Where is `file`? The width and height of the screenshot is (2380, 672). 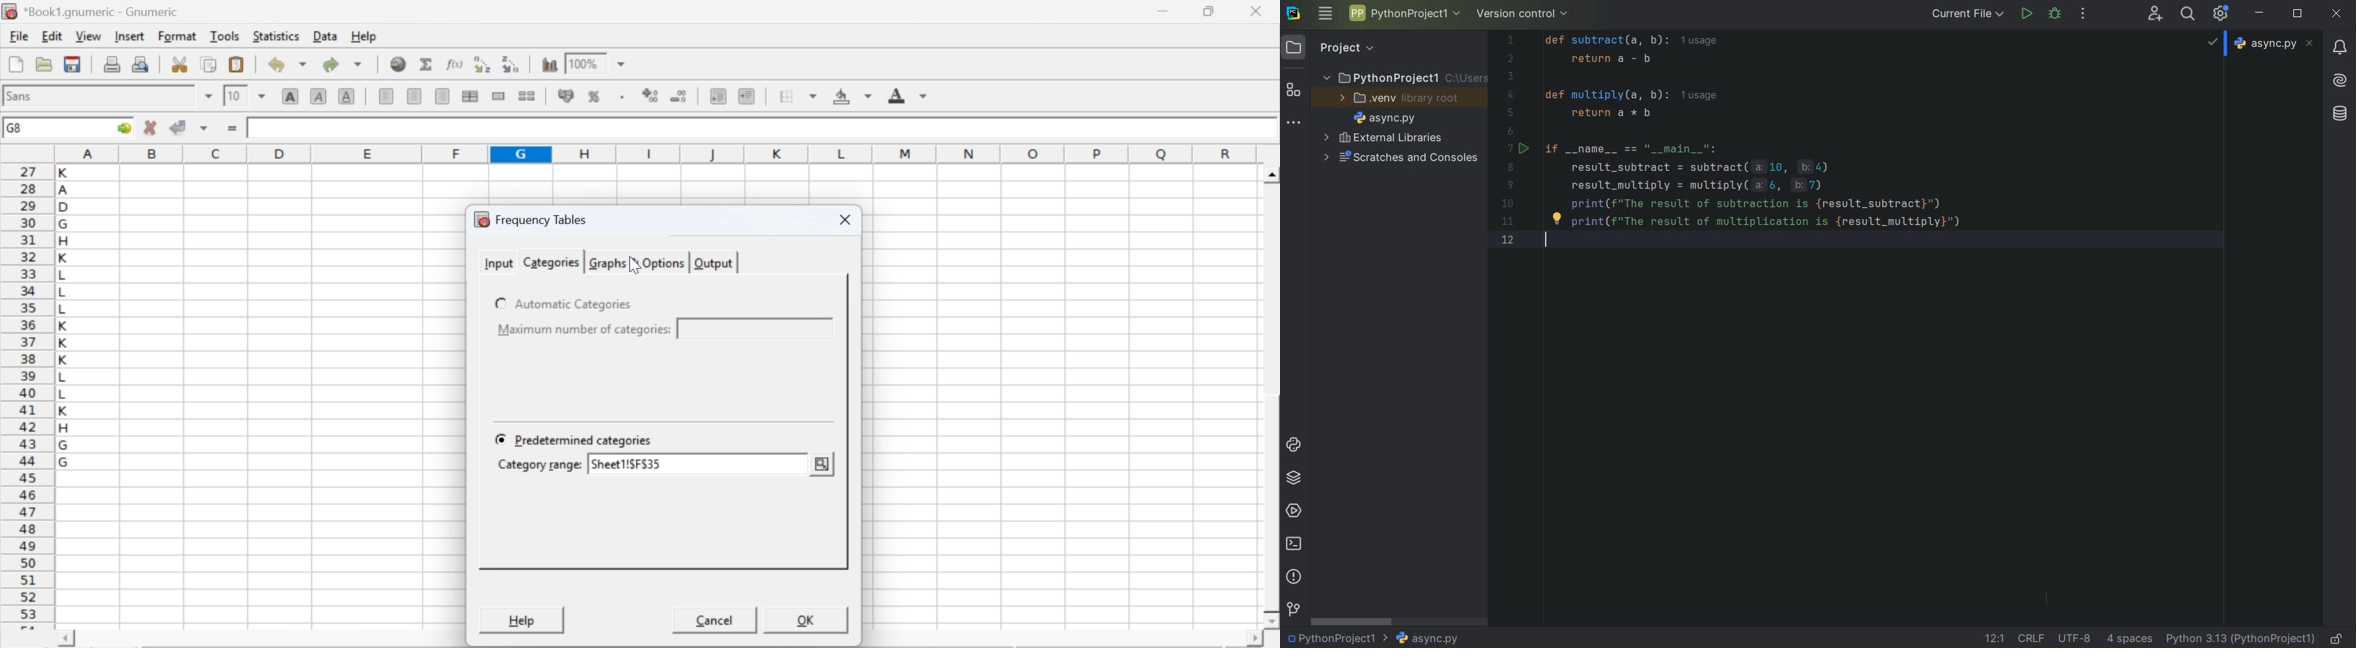 file is located at coordinates (18, 37).